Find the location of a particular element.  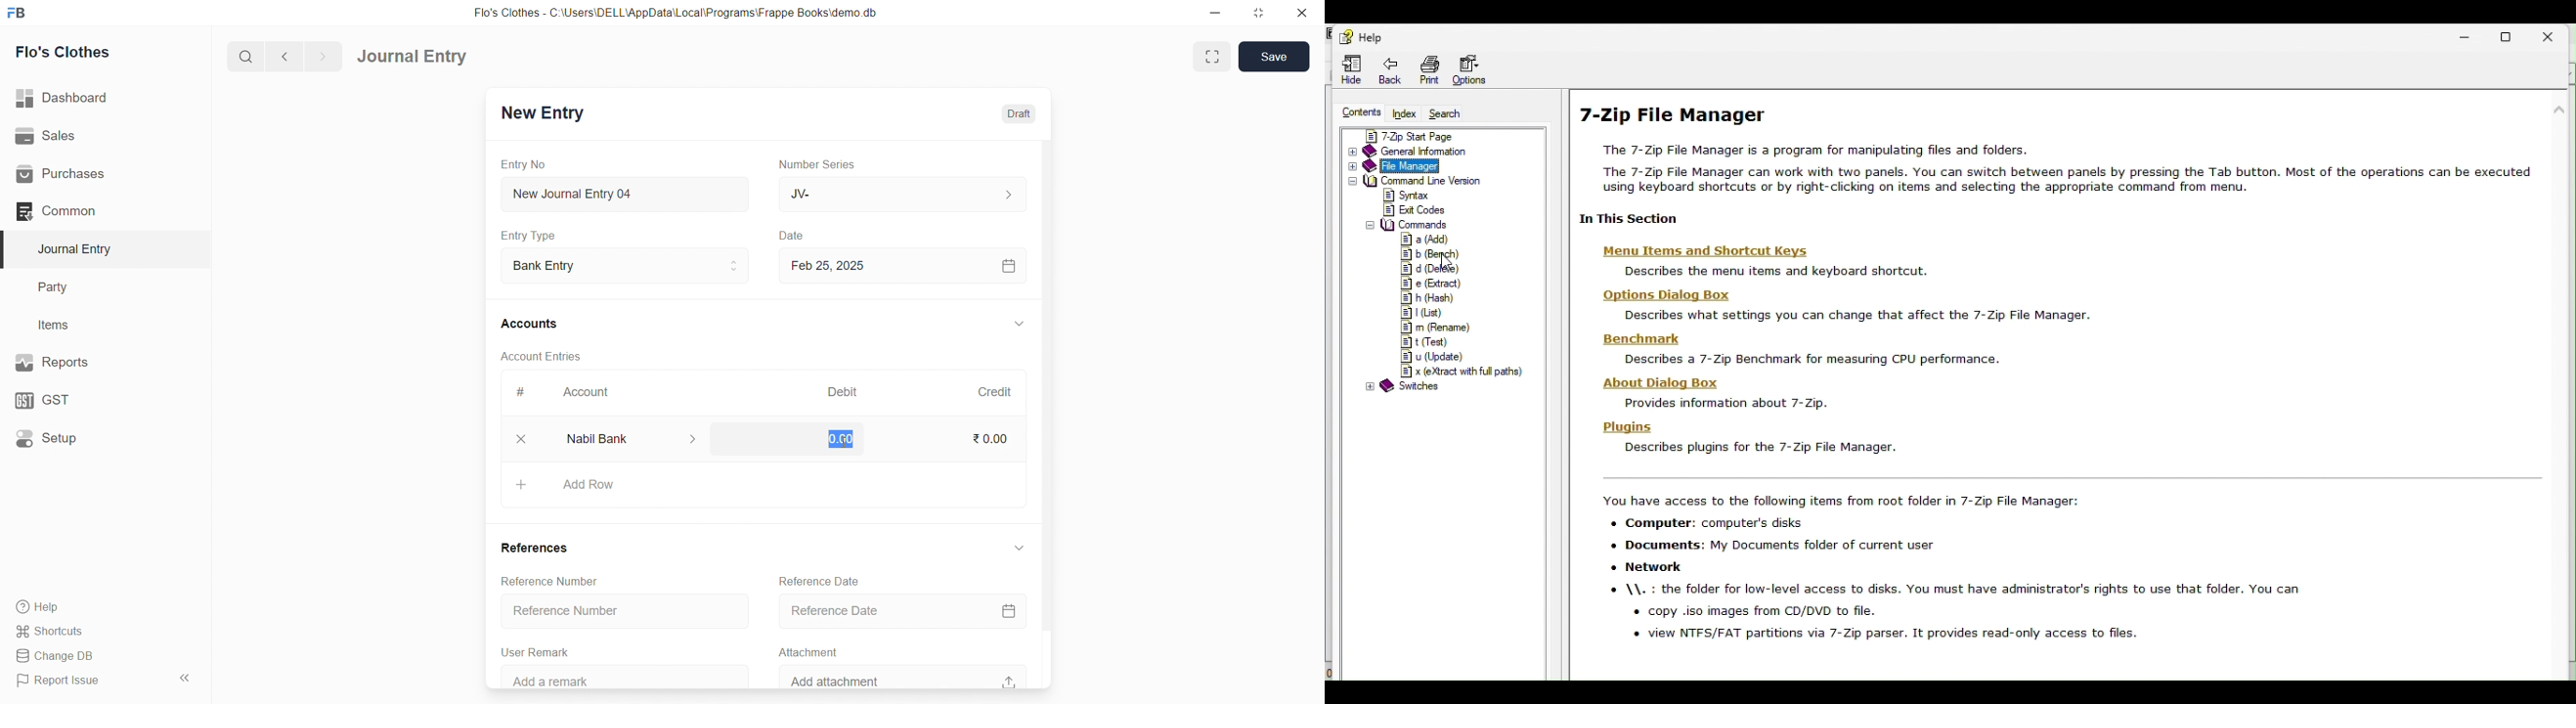

close is located at coordinates (514, 438).